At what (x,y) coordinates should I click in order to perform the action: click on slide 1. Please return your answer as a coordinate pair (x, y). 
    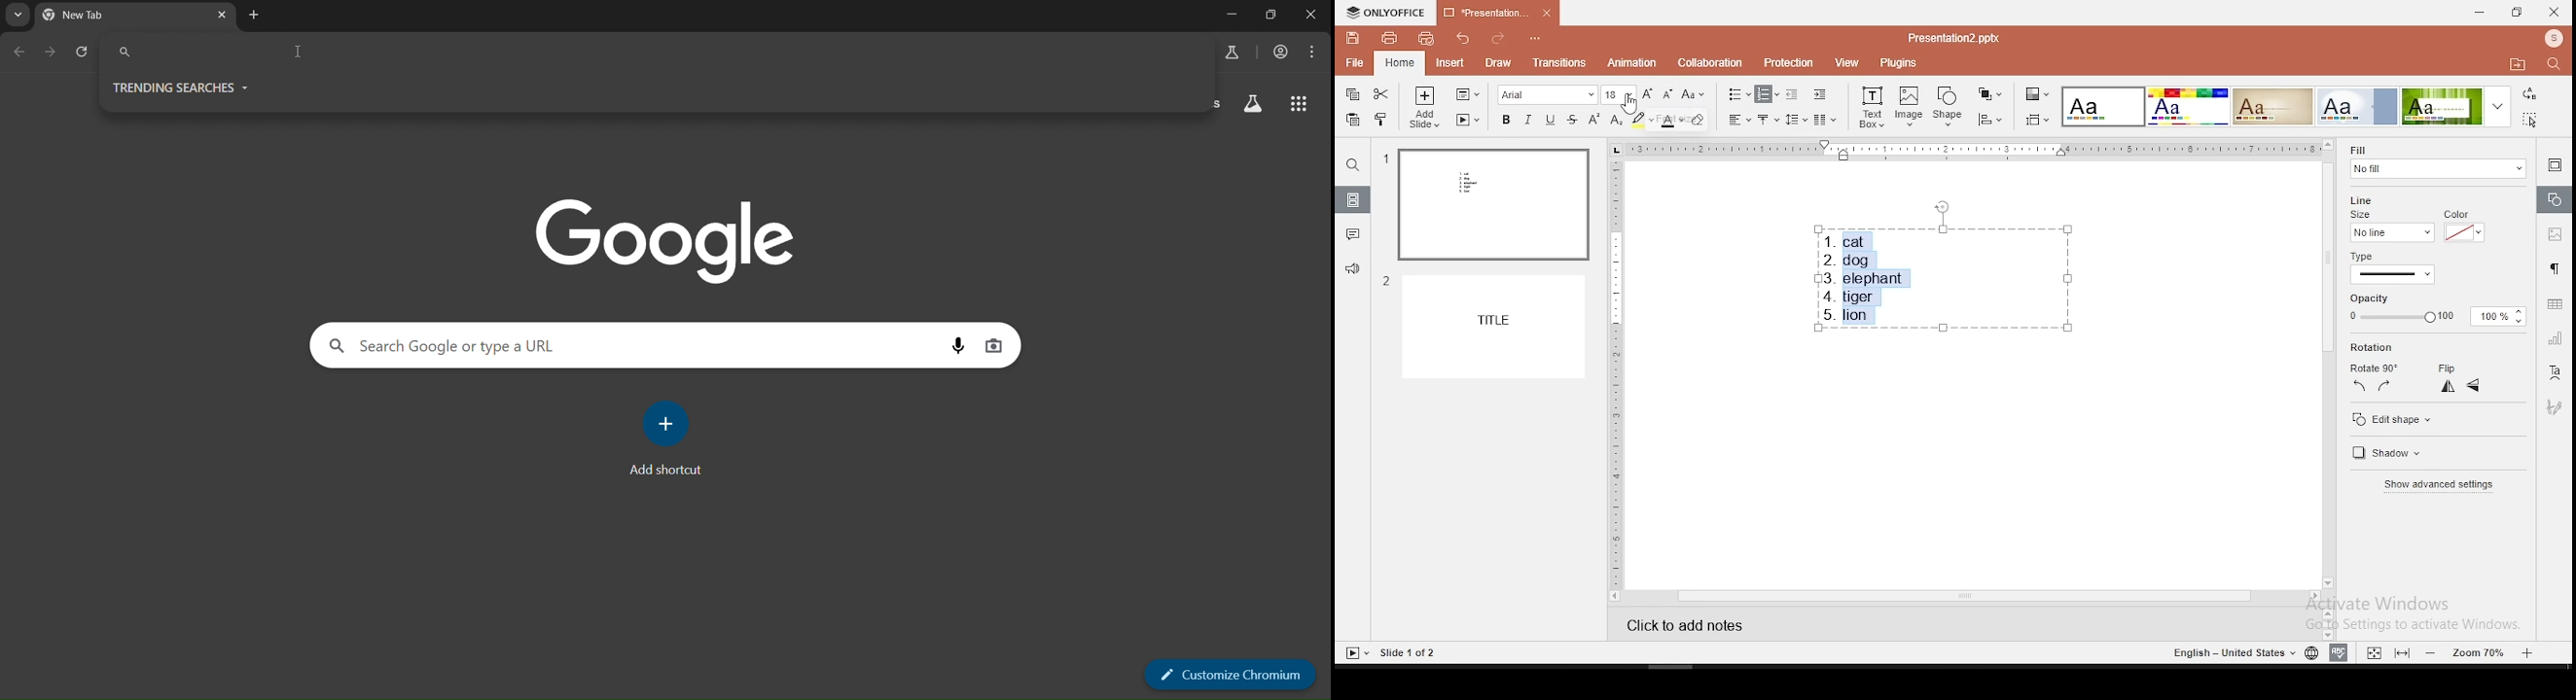
    Looking at the image, I should click on (1486, 204).